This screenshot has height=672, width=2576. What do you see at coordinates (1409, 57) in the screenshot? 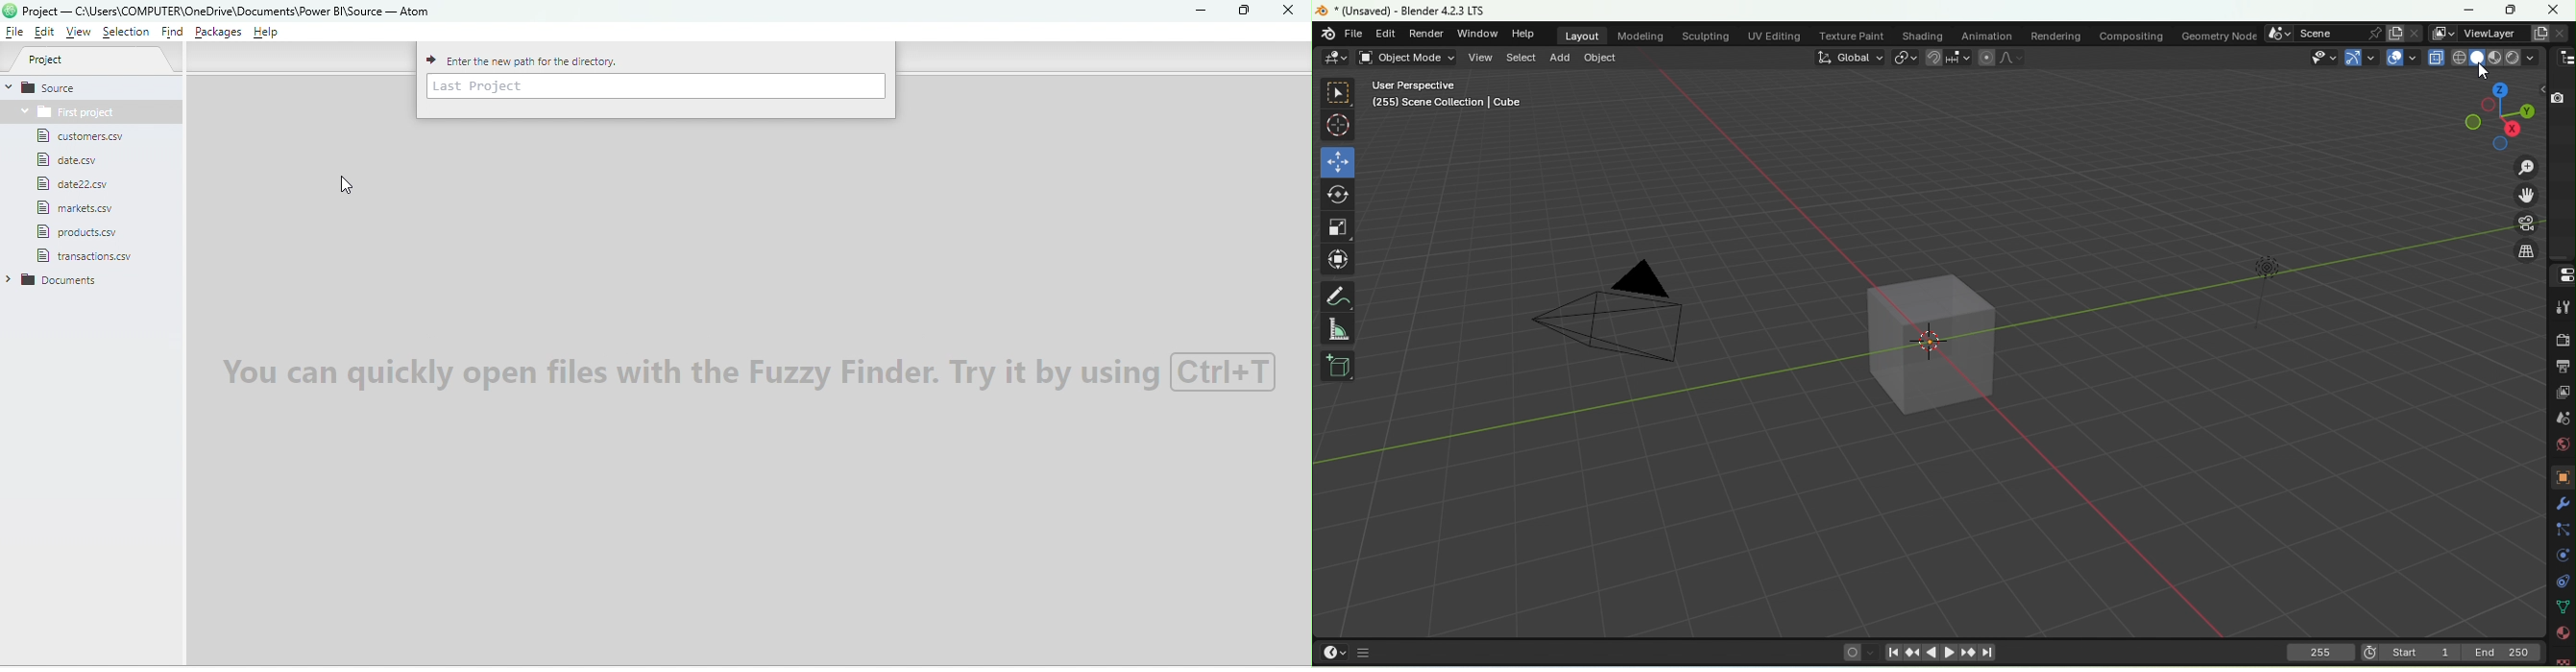
I see `Sets the object interaction mode` at bounding box center [1409, 57].